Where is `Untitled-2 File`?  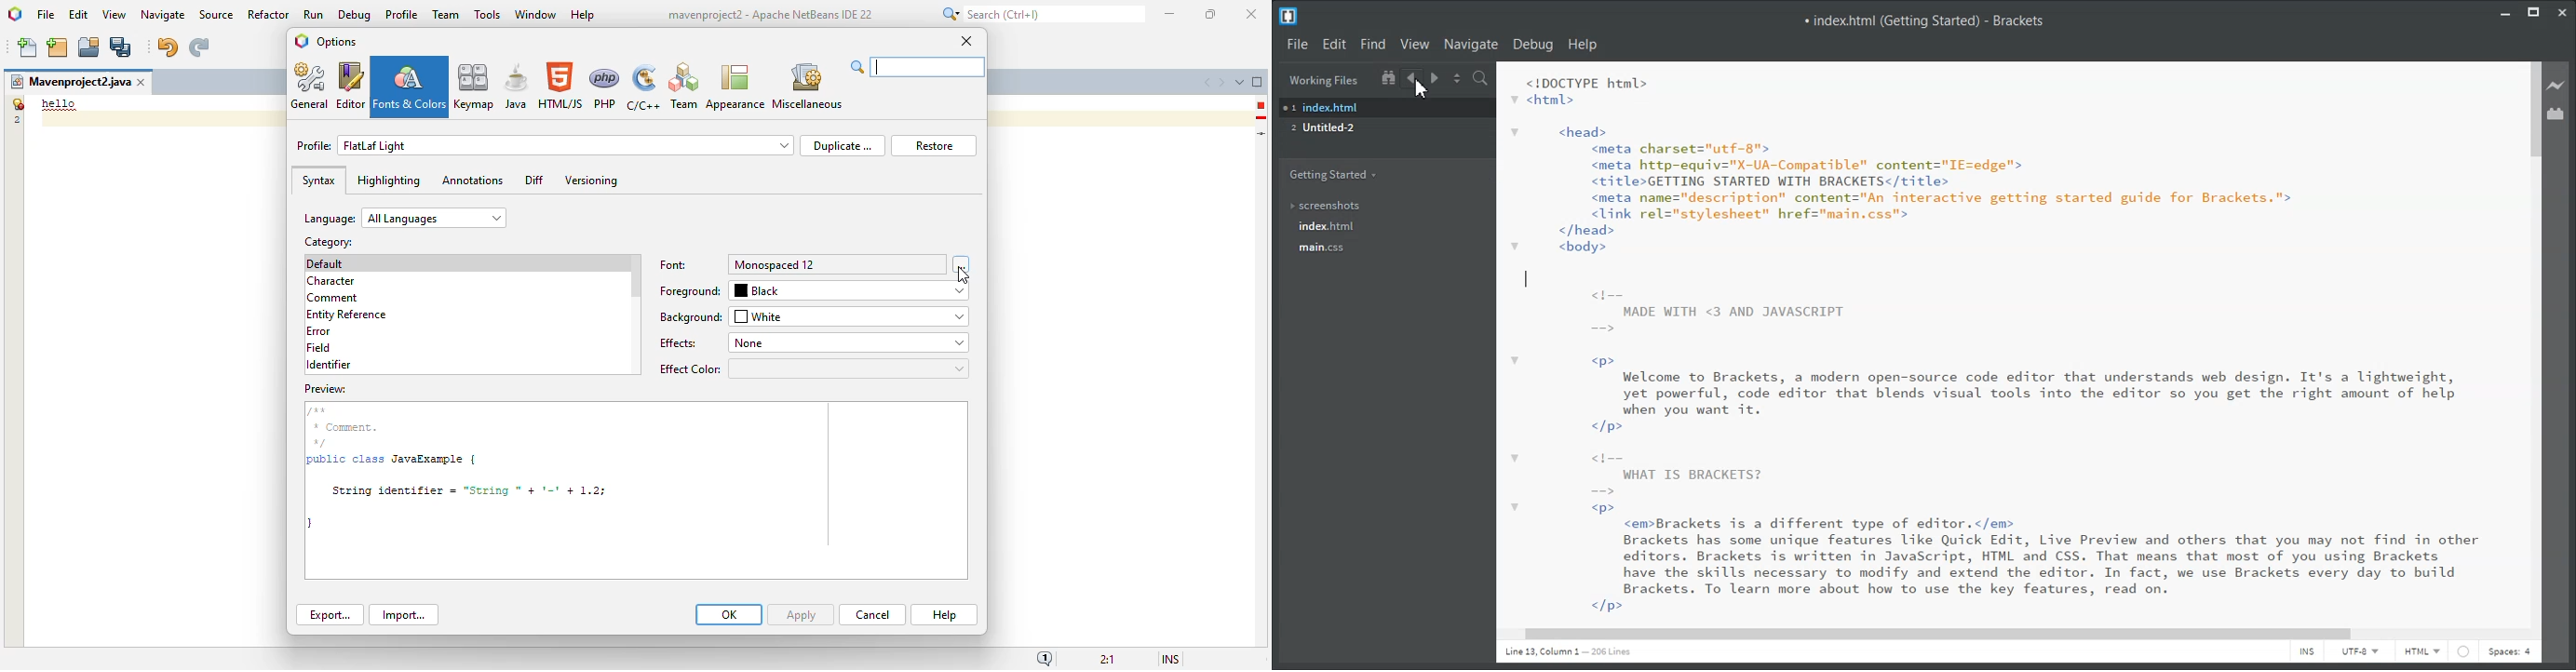
Untitled-2 File is located at coordinates (1385, 128).